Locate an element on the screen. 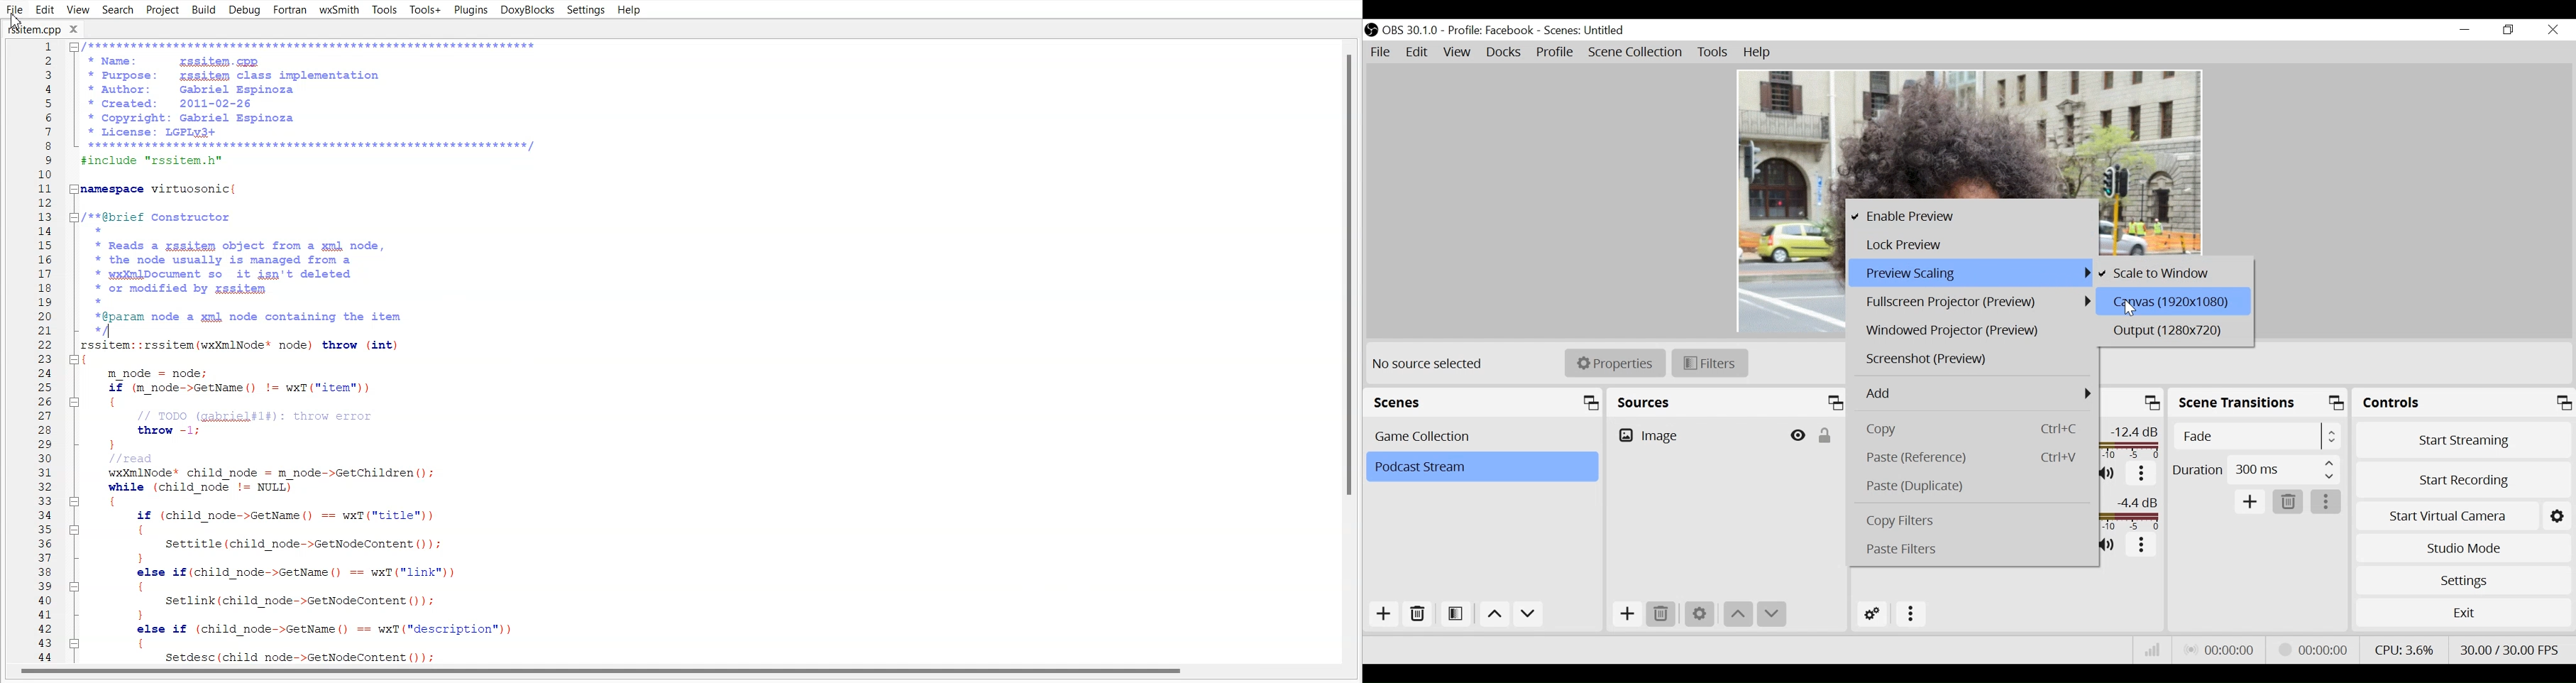 This screenshot has height=700, width=2576. Move up is located at coordinates (1739, 614).